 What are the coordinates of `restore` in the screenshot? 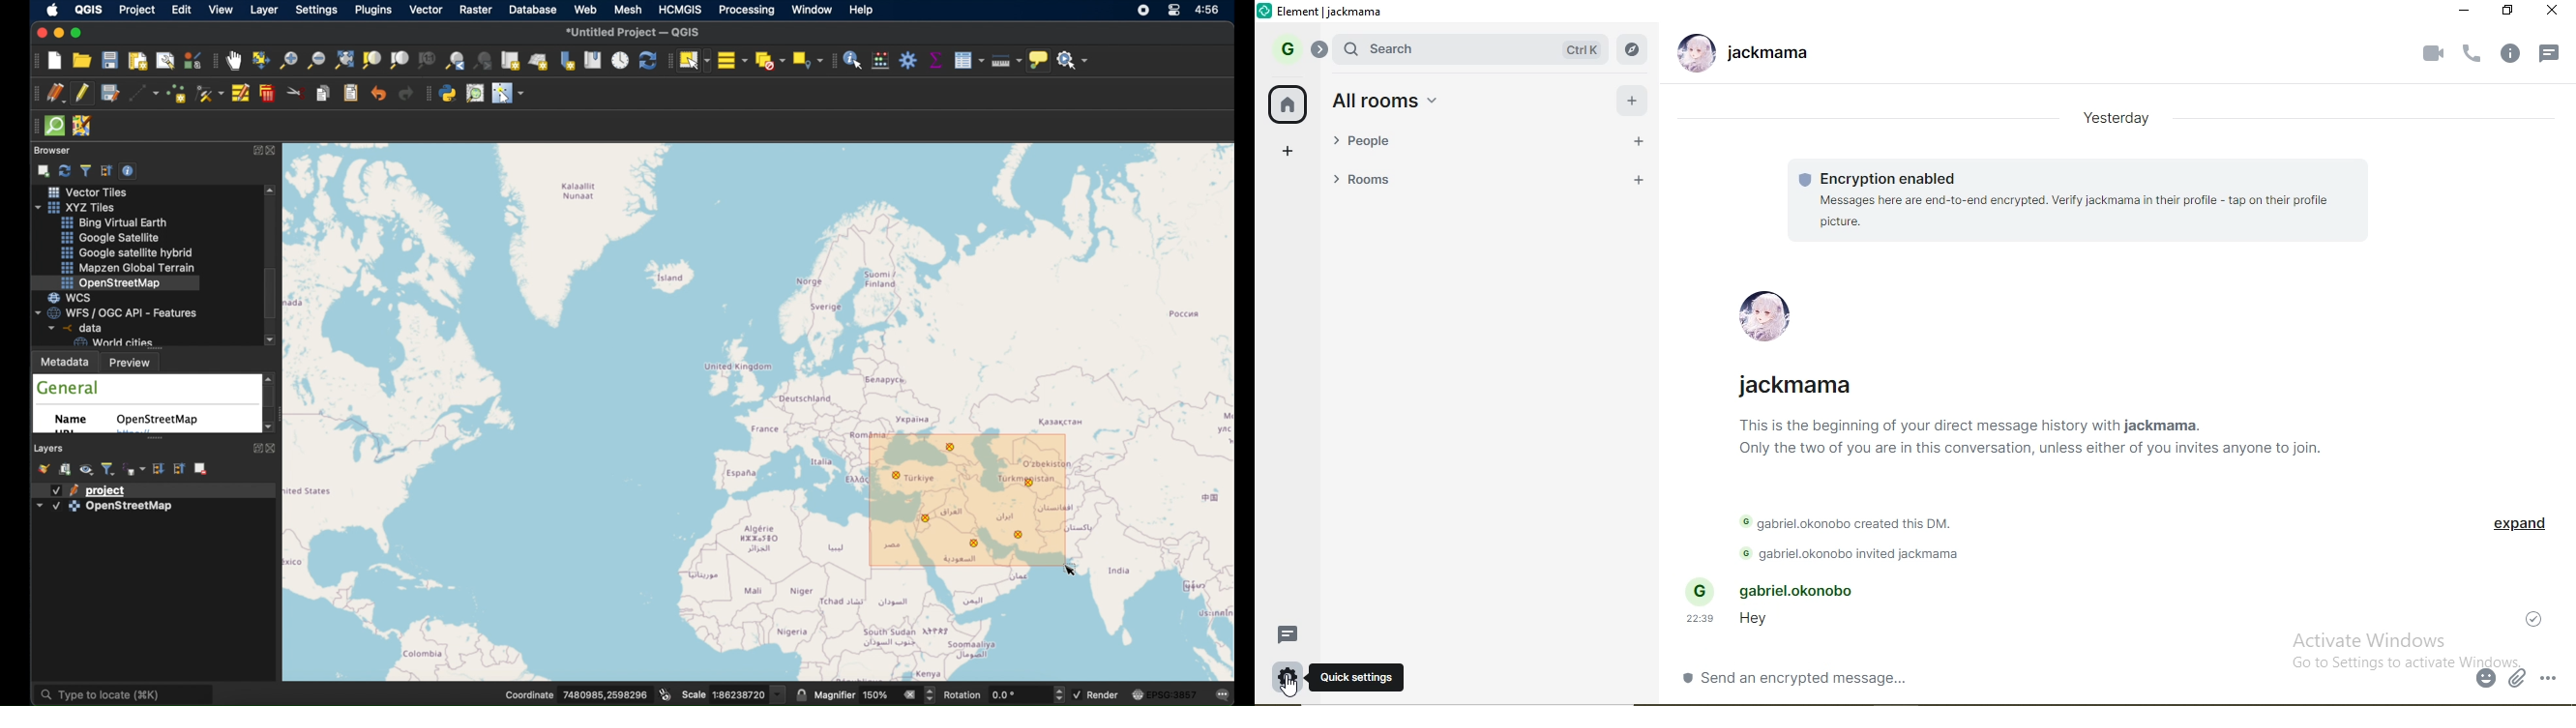 It's located at (2509, 11).